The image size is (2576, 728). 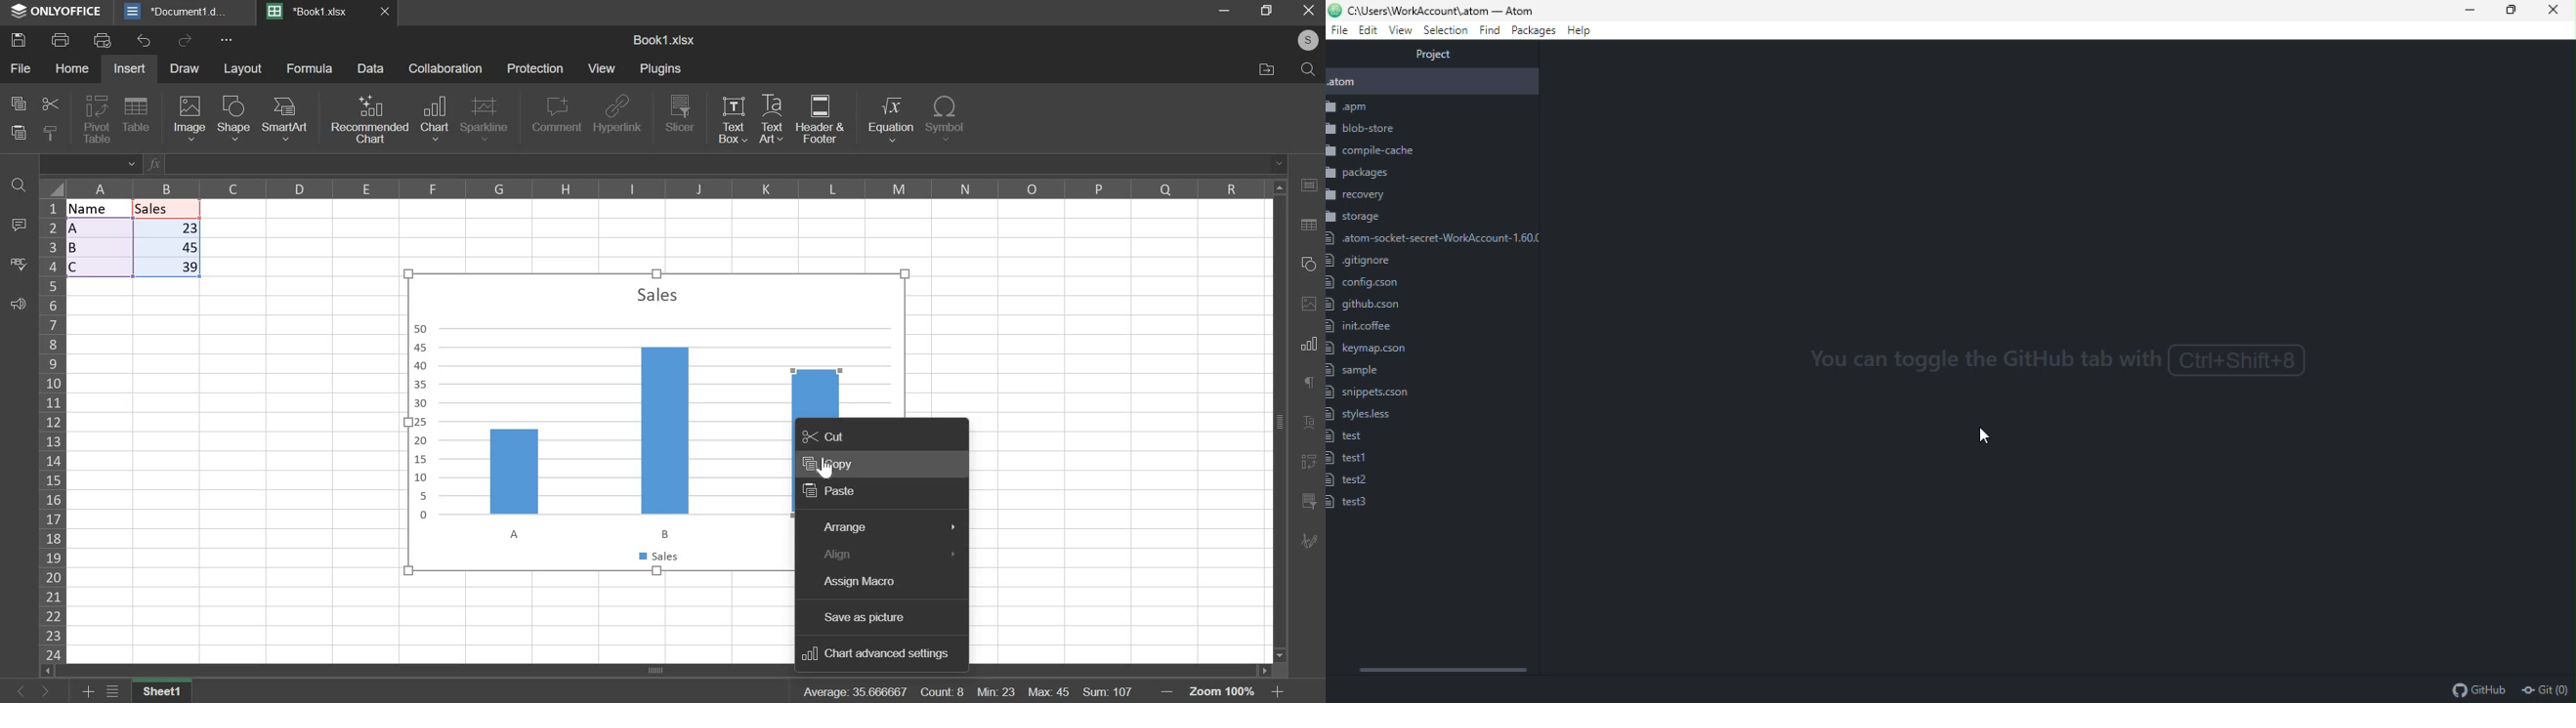 What do you see at coordinates (592, 419) in the screenshot?
I see `chart` at bounding box center [592, 419].